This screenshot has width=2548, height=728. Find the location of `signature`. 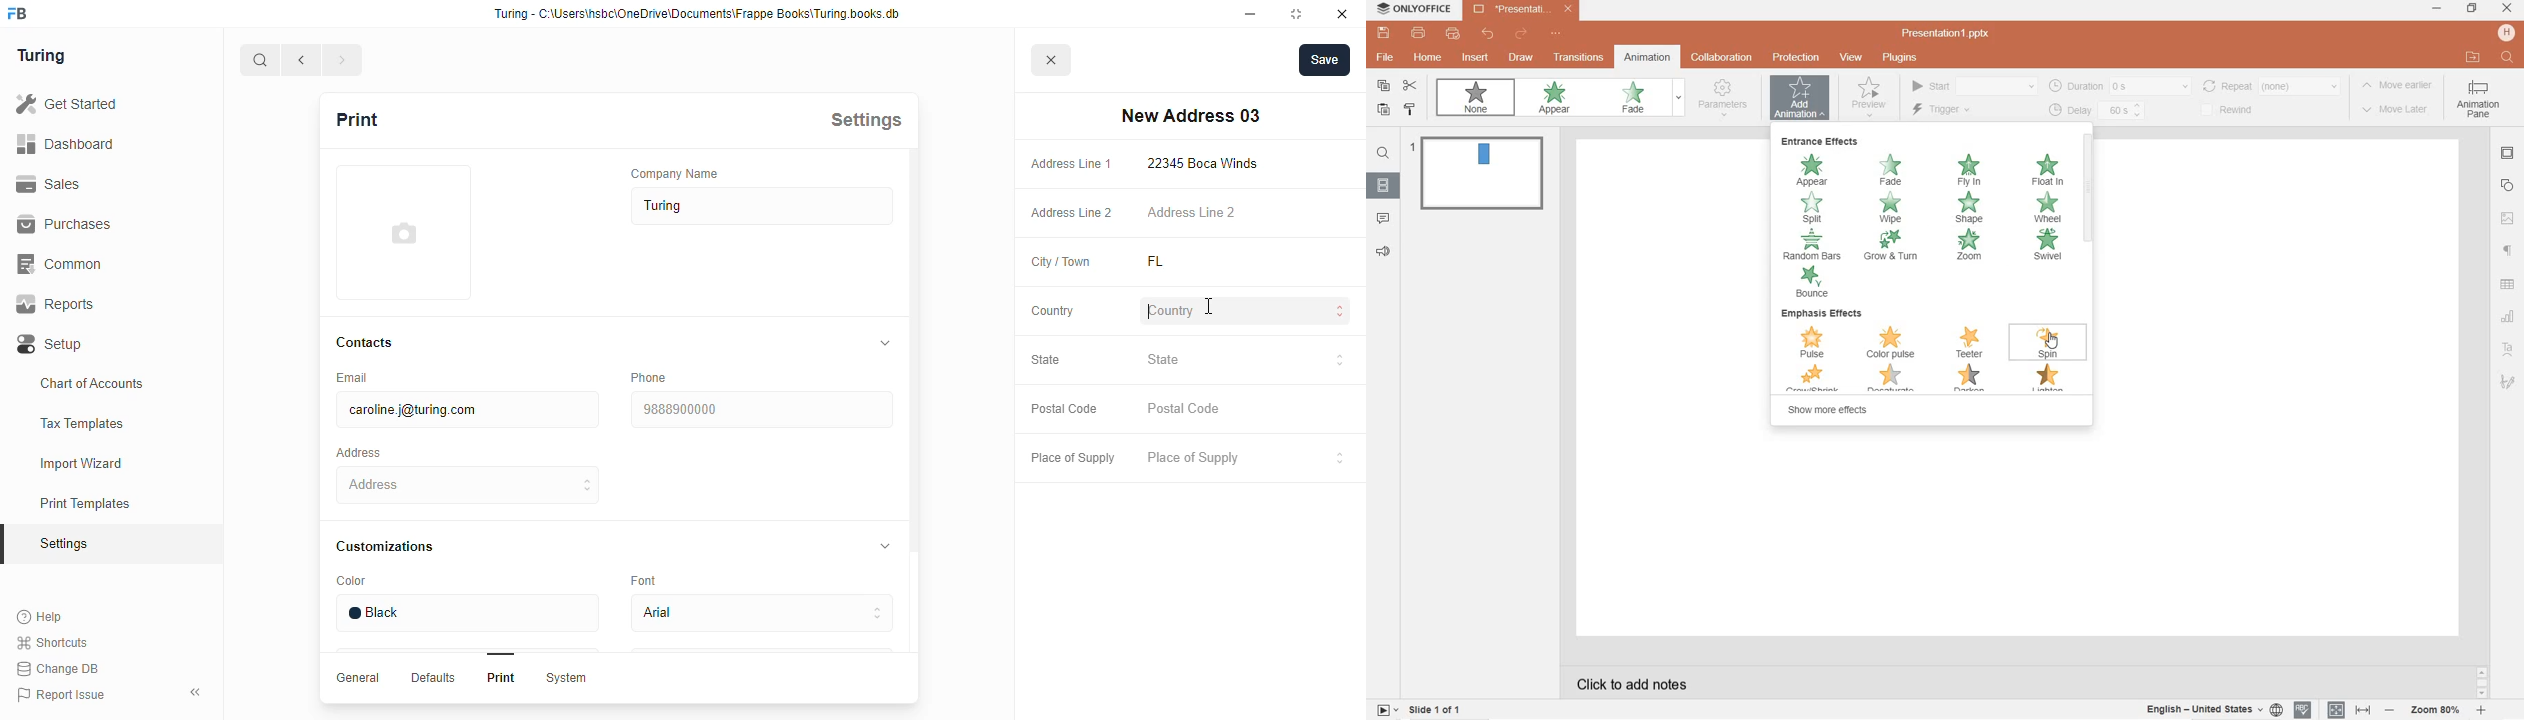

signature is located at coordinates (2509, 381).